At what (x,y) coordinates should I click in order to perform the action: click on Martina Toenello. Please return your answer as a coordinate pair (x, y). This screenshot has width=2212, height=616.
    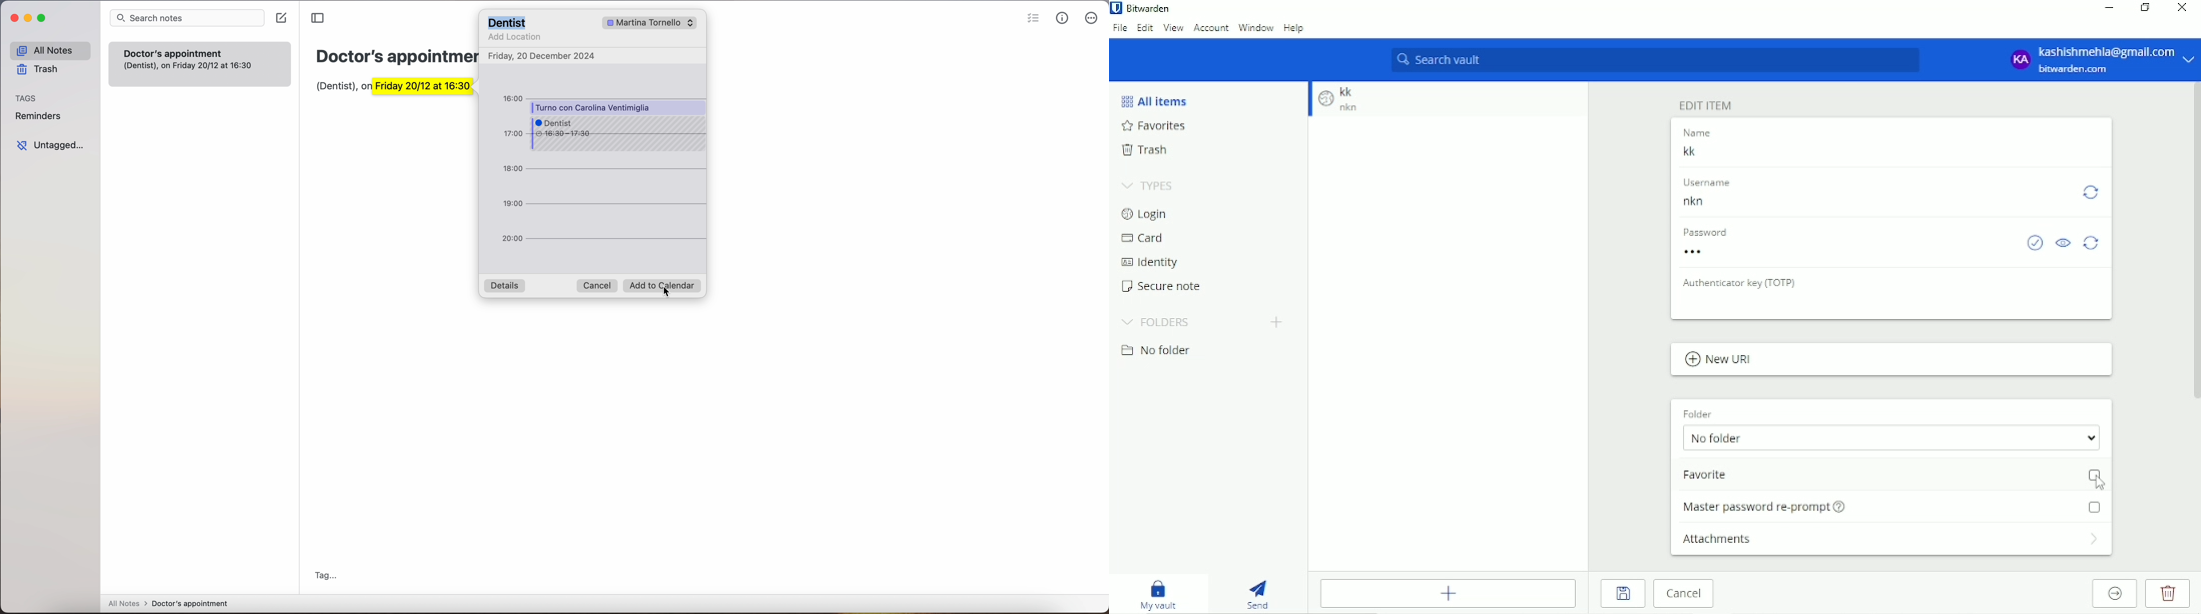
    Looking at the image, I should click on (659, 22).